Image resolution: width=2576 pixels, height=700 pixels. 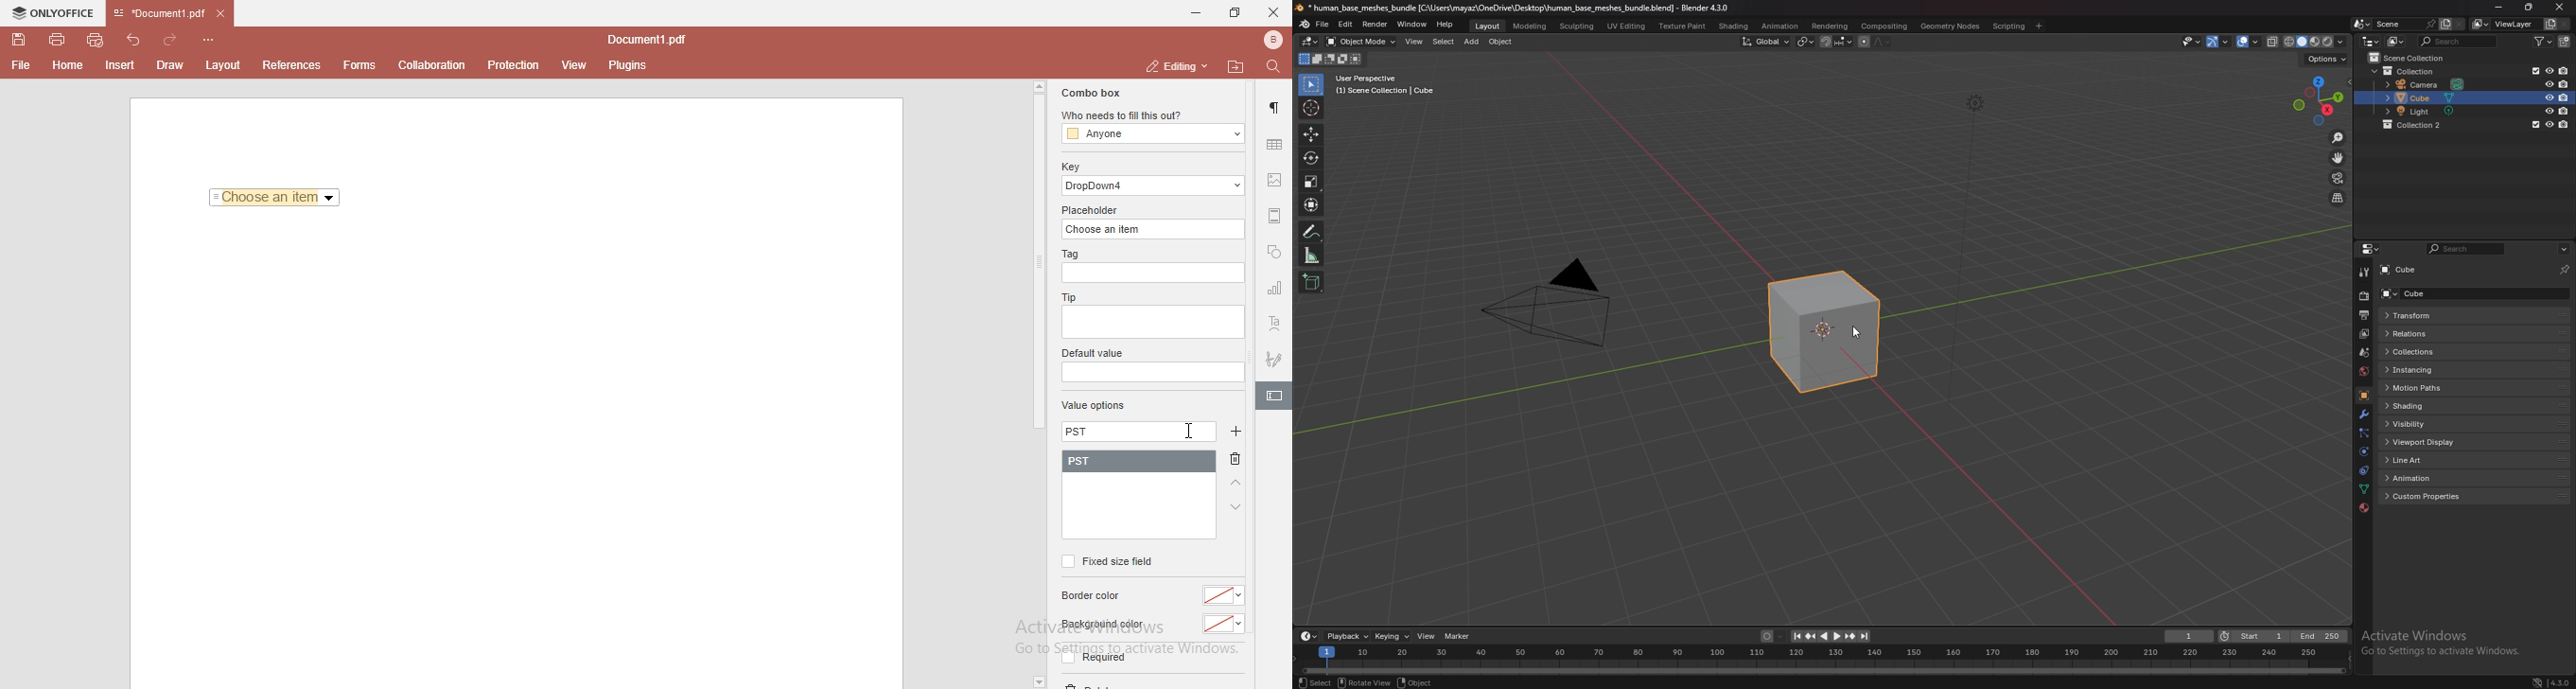 I want to click on jump to endpoint, so click(x=1866, y=637).